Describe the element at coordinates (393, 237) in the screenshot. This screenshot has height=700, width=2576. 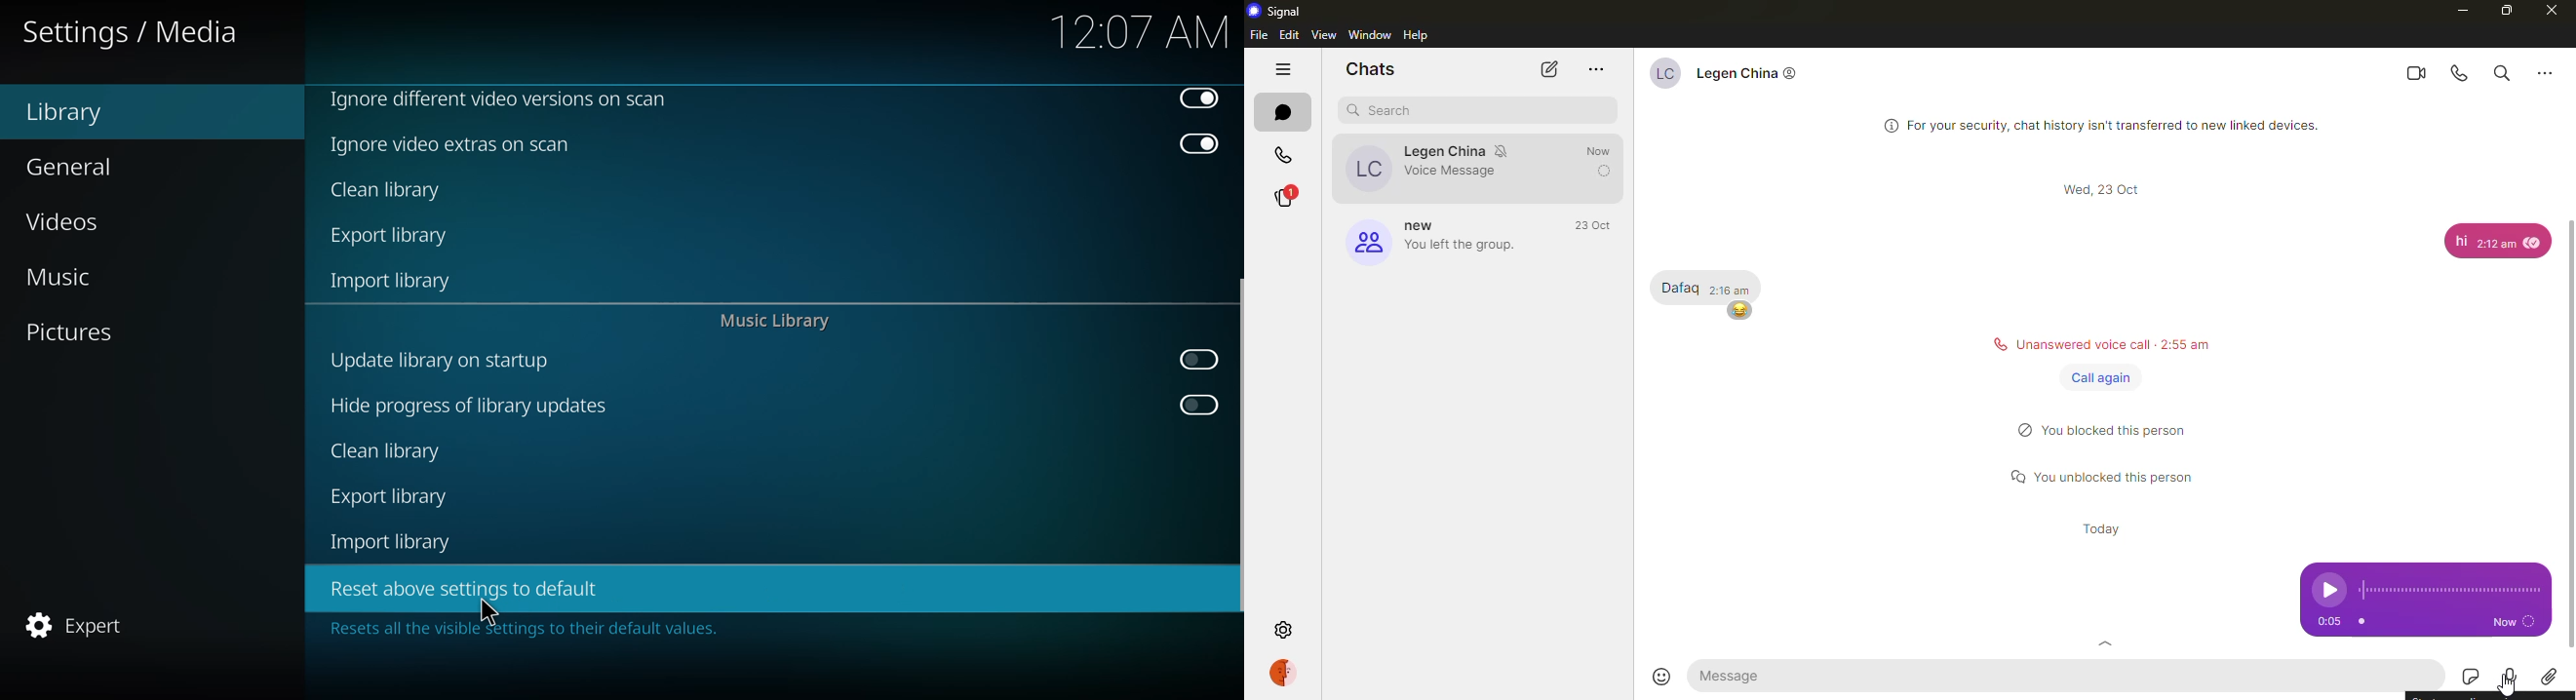
I see `export` at that location.